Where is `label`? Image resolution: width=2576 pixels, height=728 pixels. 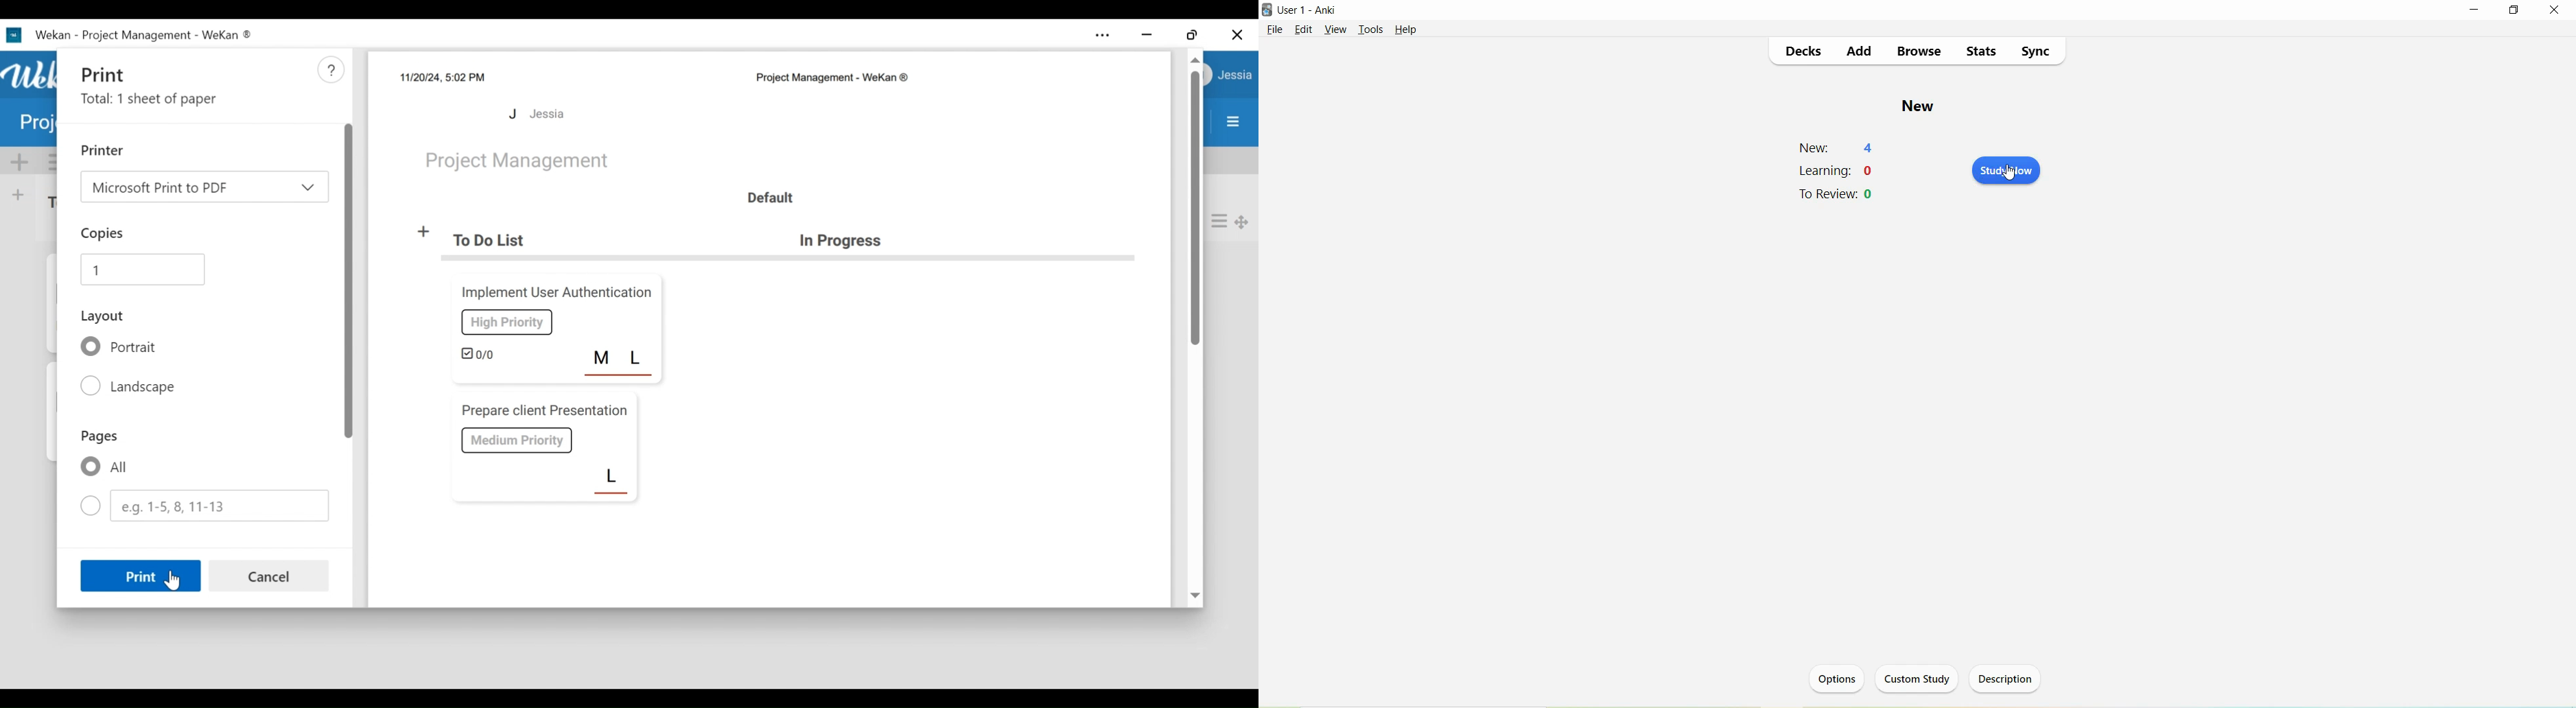 label is located at coordinates (518, 440).